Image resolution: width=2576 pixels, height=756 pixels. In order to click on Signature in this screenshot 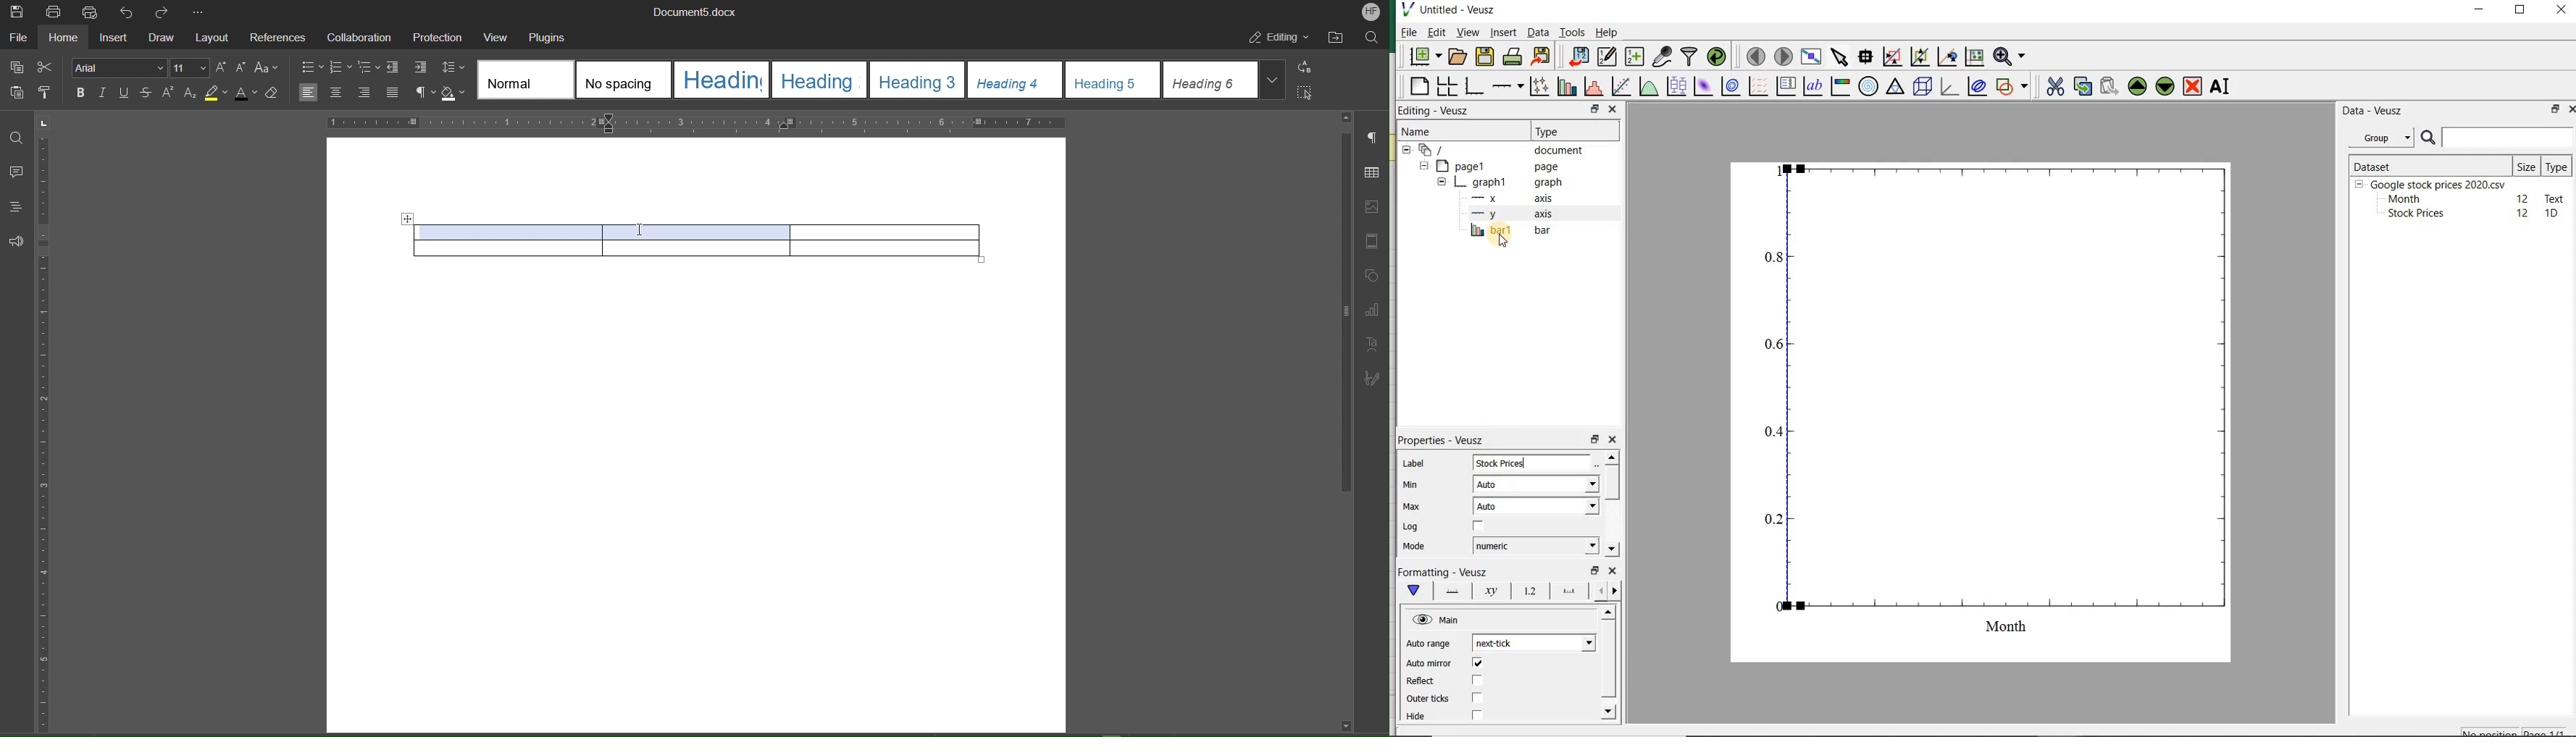, I will do `click(1375, 376)`.